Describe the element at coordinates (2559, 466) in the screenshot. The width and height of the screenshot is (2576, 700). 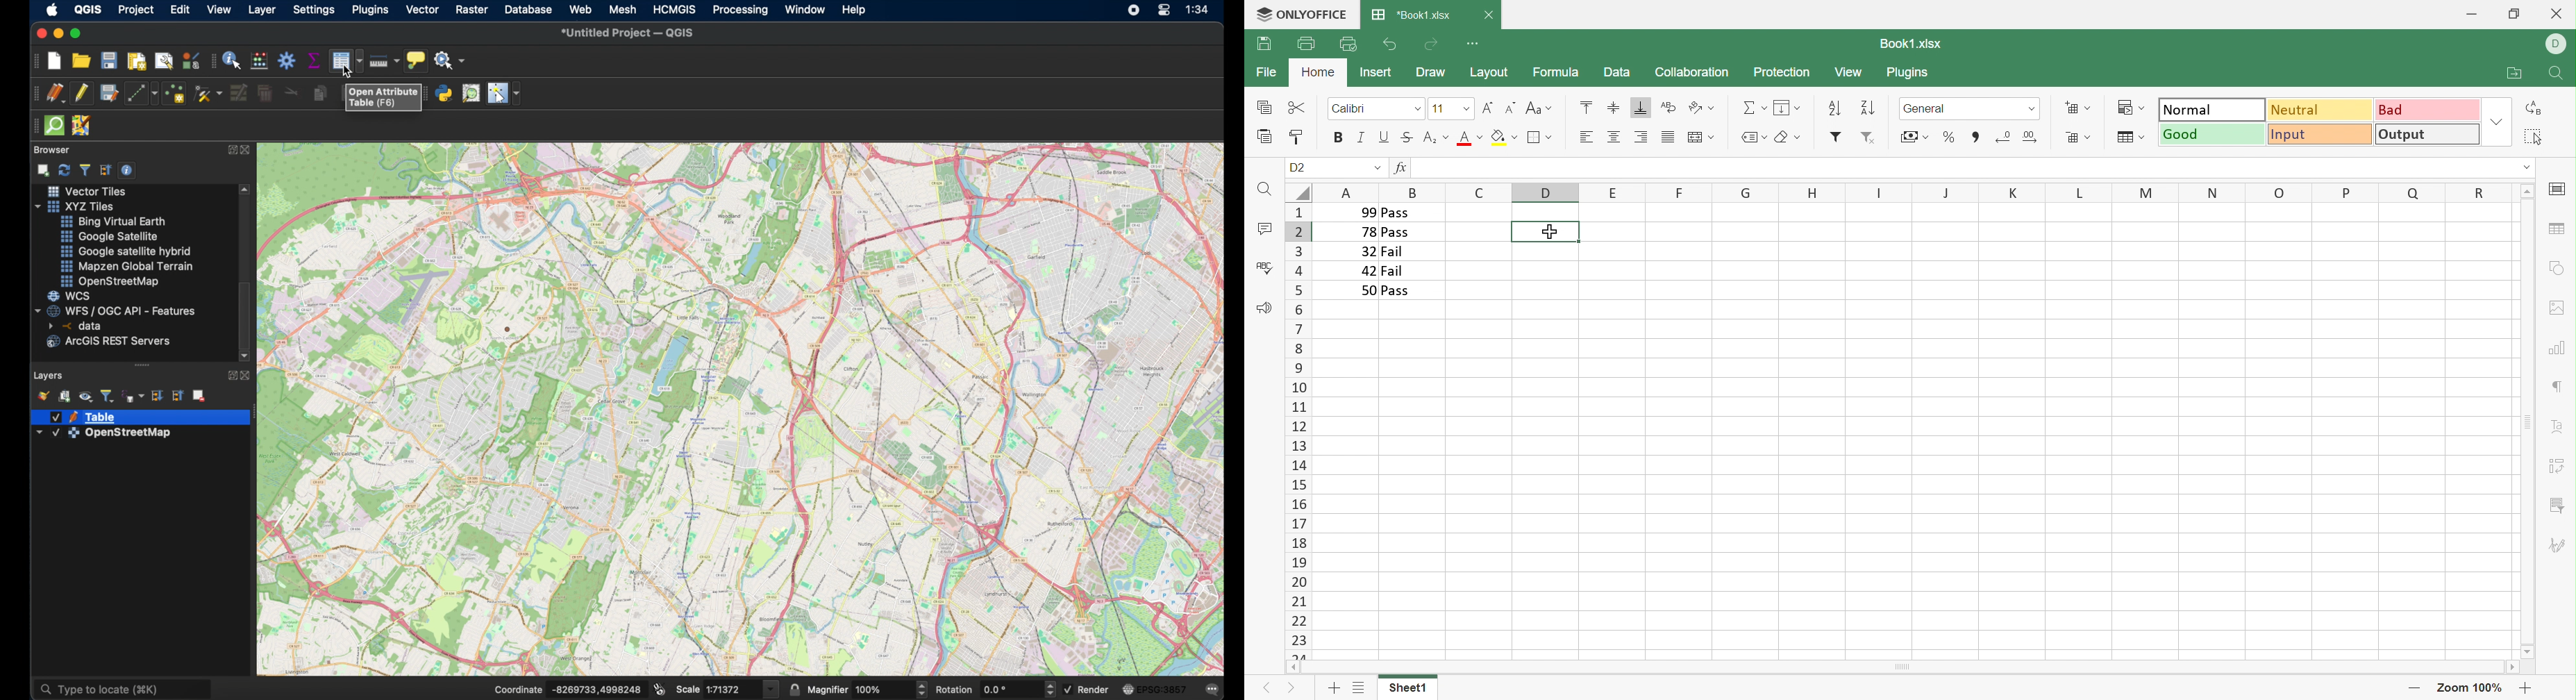
I see `Pivot table settings` at that location.